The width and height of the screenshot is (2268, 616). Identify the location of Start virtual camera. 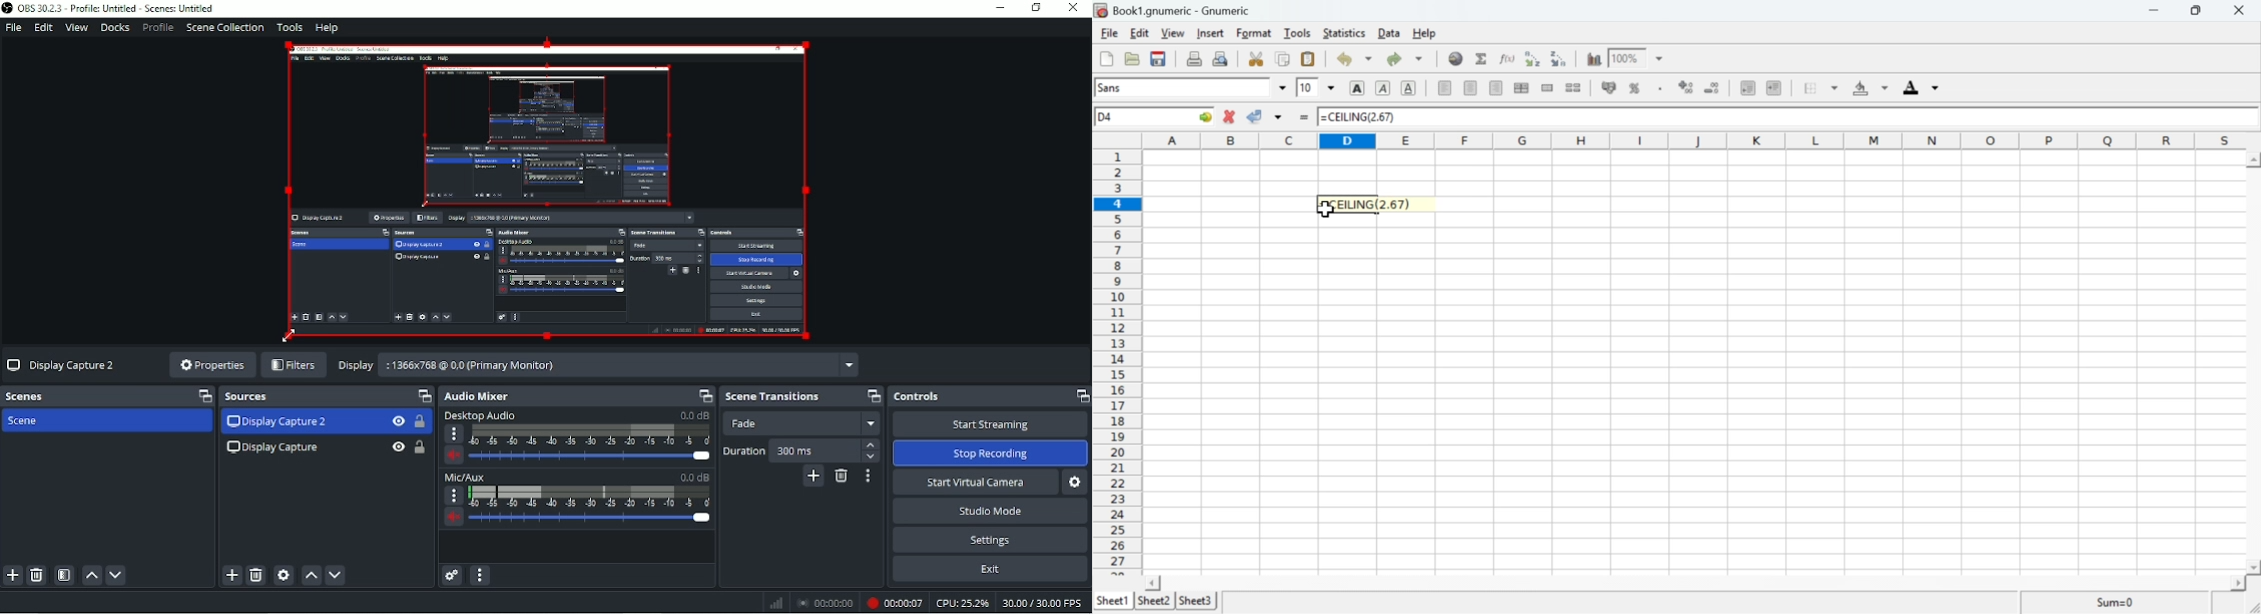
(975, 482).